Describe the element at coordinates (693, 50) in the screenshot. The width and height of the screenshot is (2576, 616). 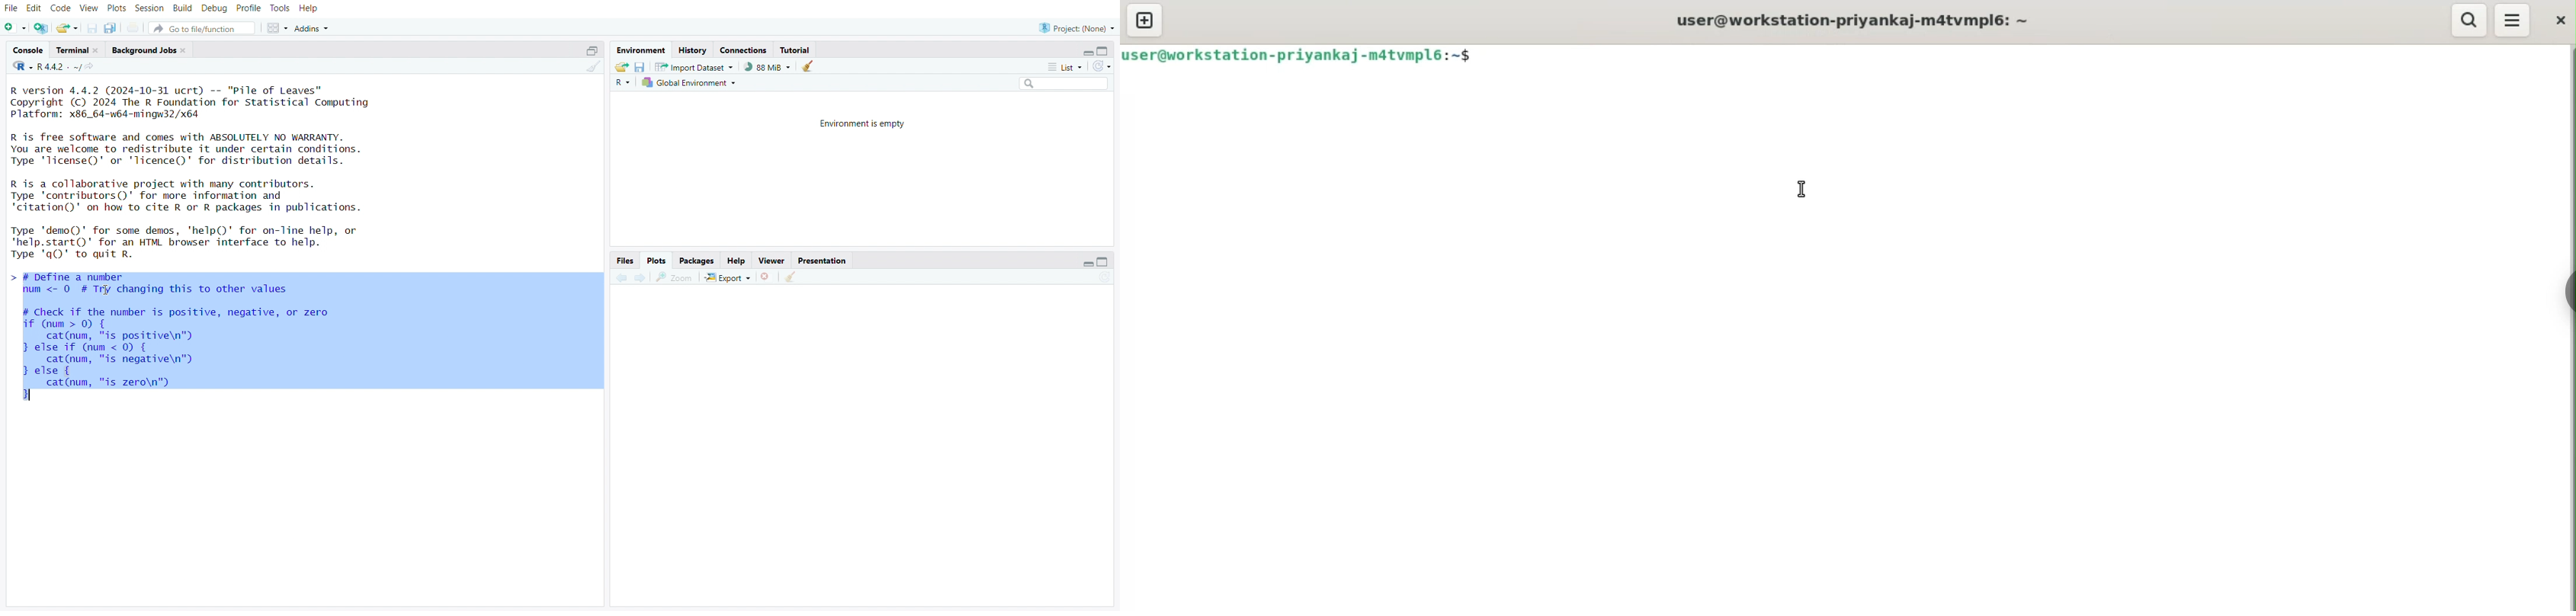
I see `history` at that location.